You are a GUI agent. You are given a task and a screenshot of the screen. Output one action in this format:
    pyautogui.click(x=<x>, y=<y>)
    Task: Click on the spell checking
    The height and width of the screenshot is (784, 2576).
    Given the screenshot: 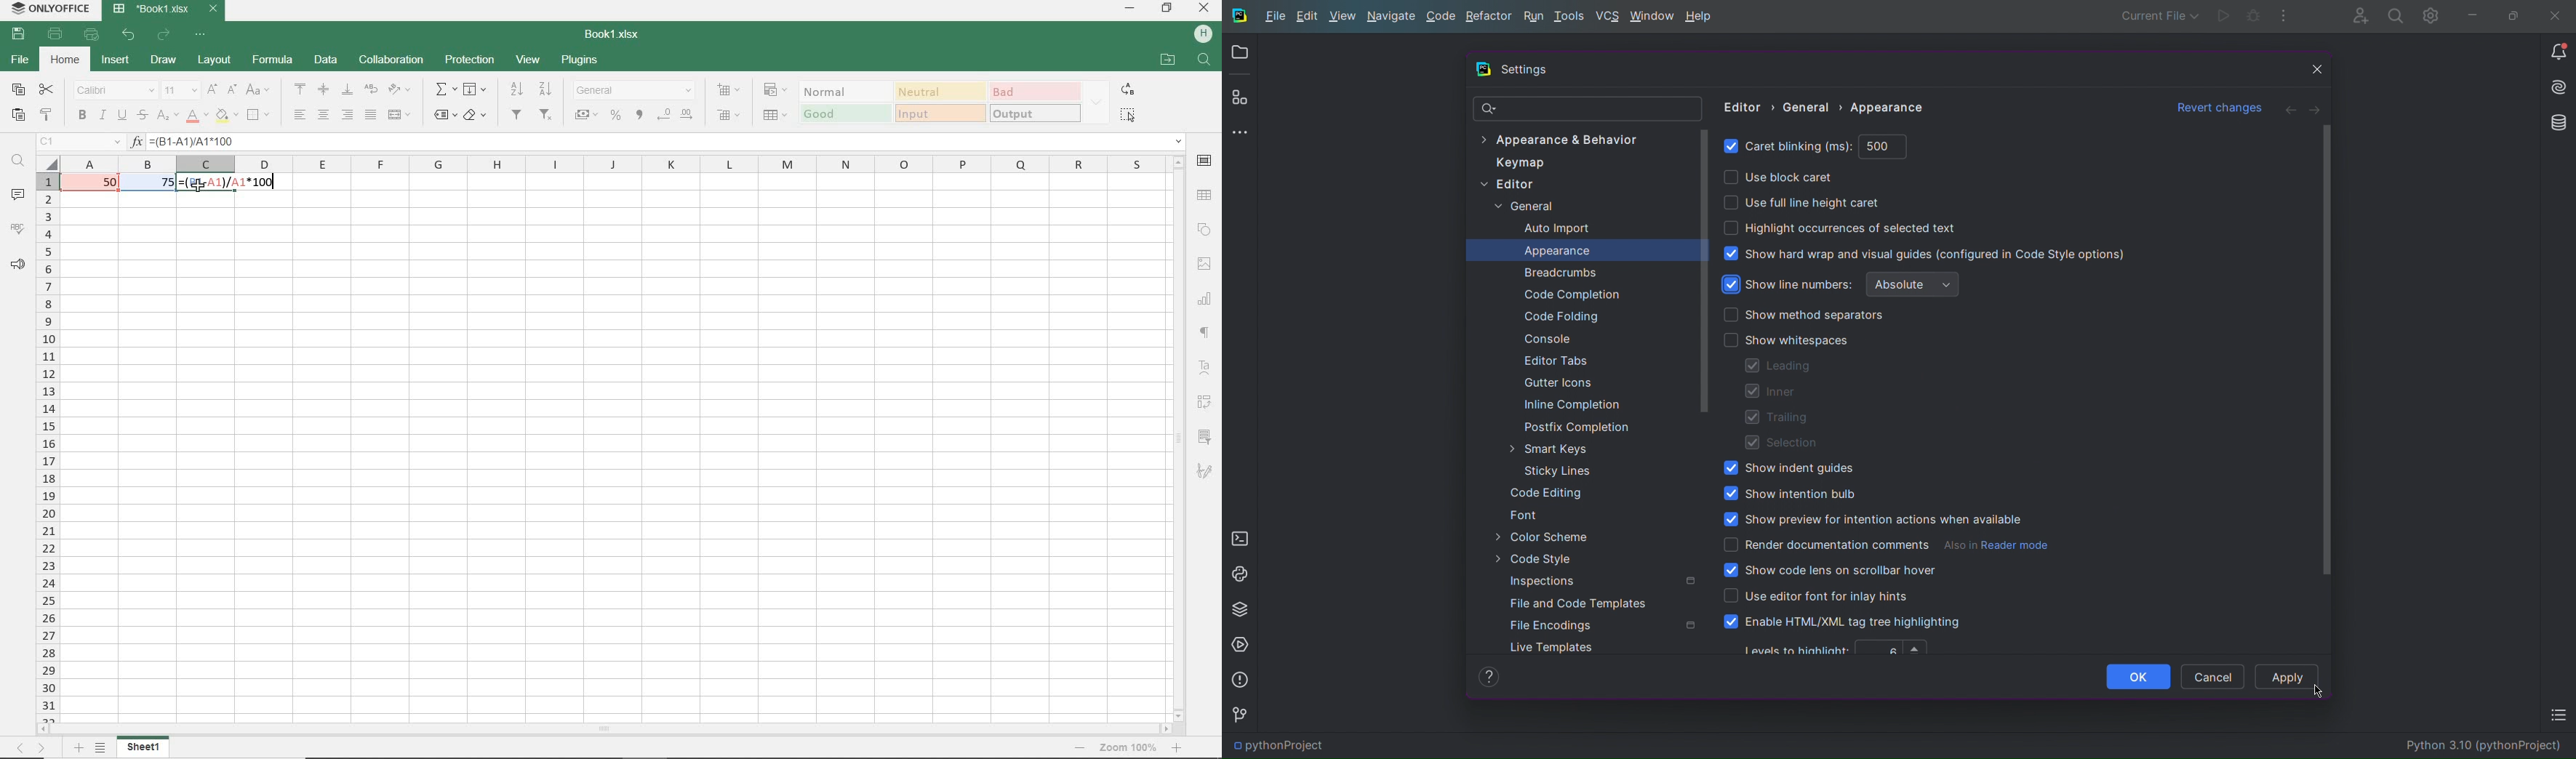 What is the action you would take?
    pyautogui.click(x=17, y=229)
    